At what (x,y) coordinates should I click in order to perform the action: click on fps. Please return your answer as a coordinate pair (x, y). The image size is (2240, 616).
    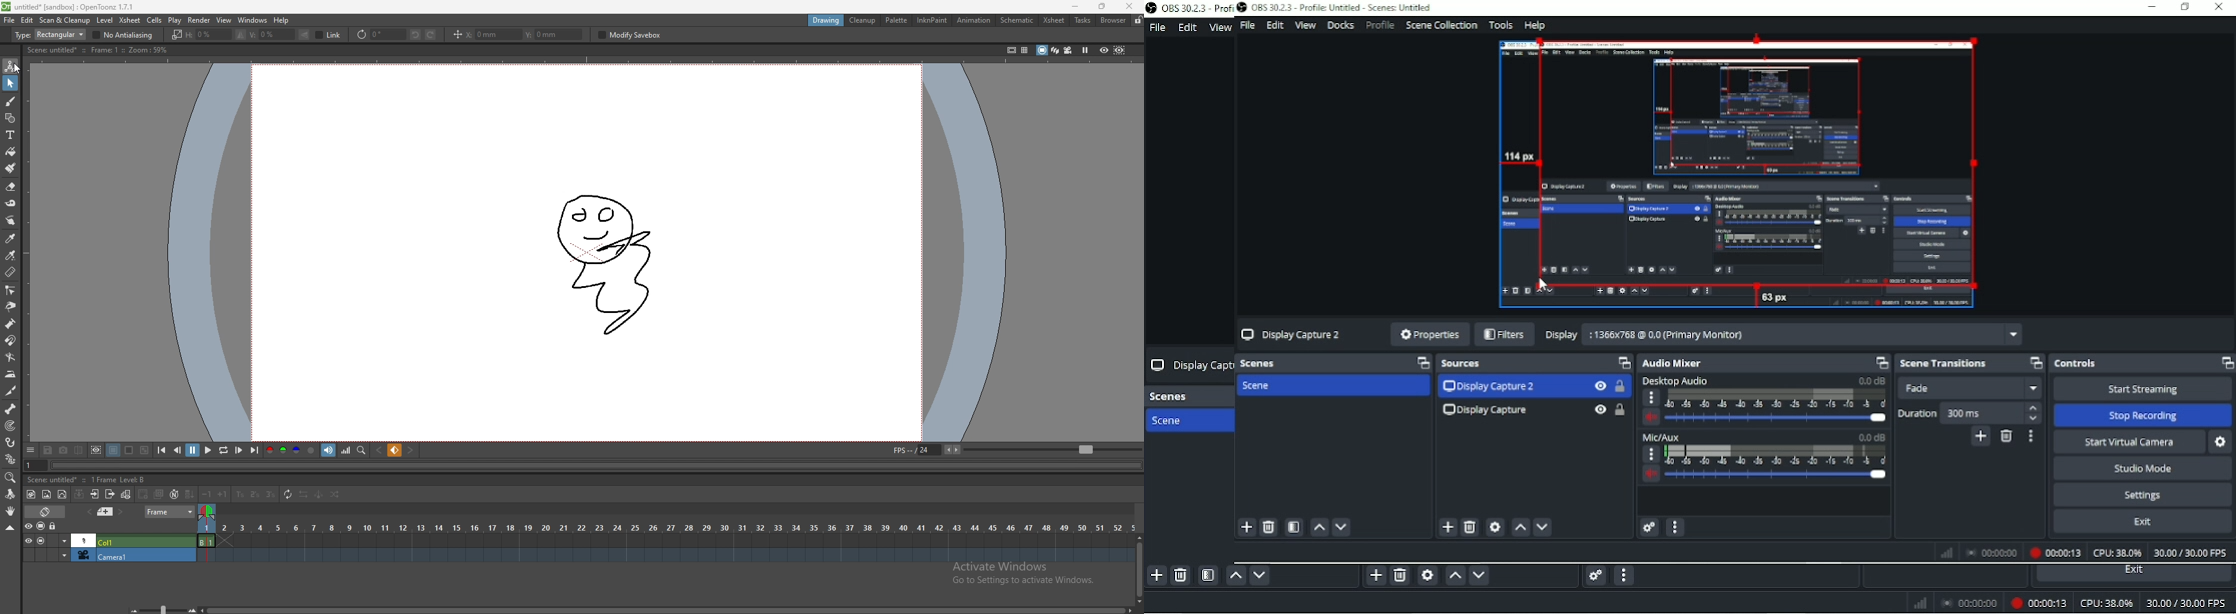
    Looking at the image, I should click on (1015, 449).